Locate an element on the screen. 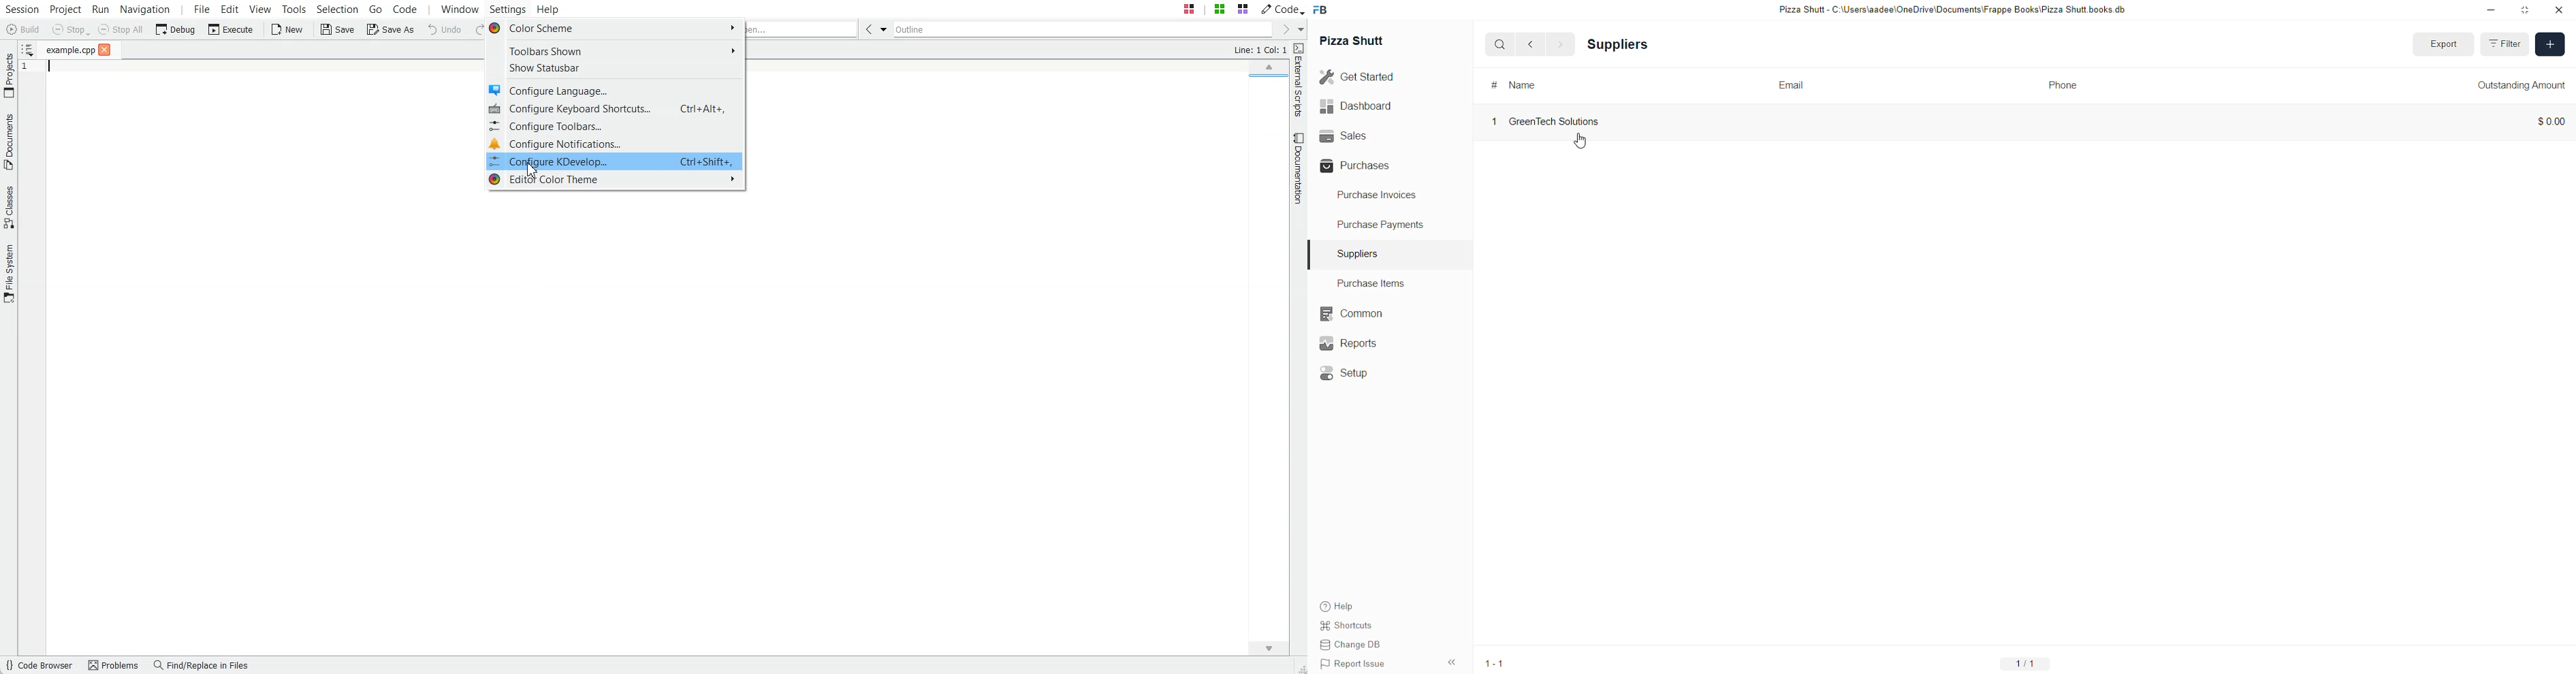 This screenshot has height=700, width=2576. search is located at coordinates (1495, 45).